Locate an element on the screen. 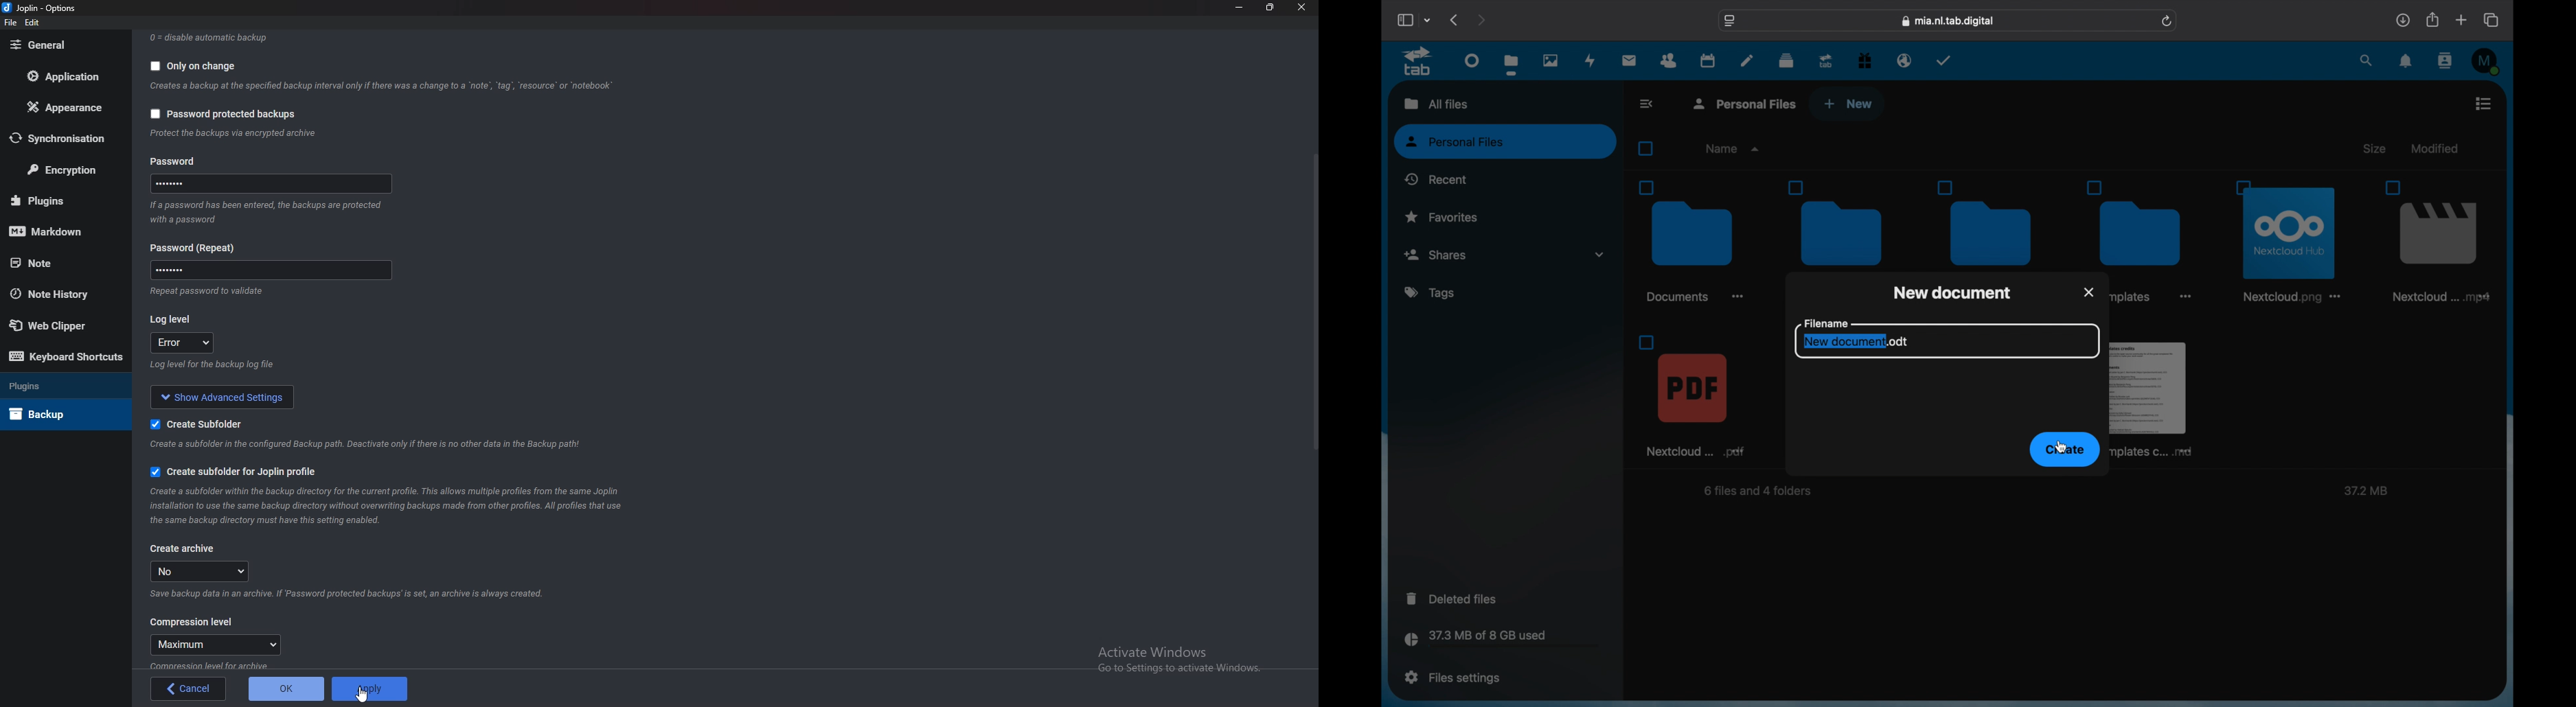 The height and width of the screenshot is (728, 2576). new document is located at coordinates (1953, 291).